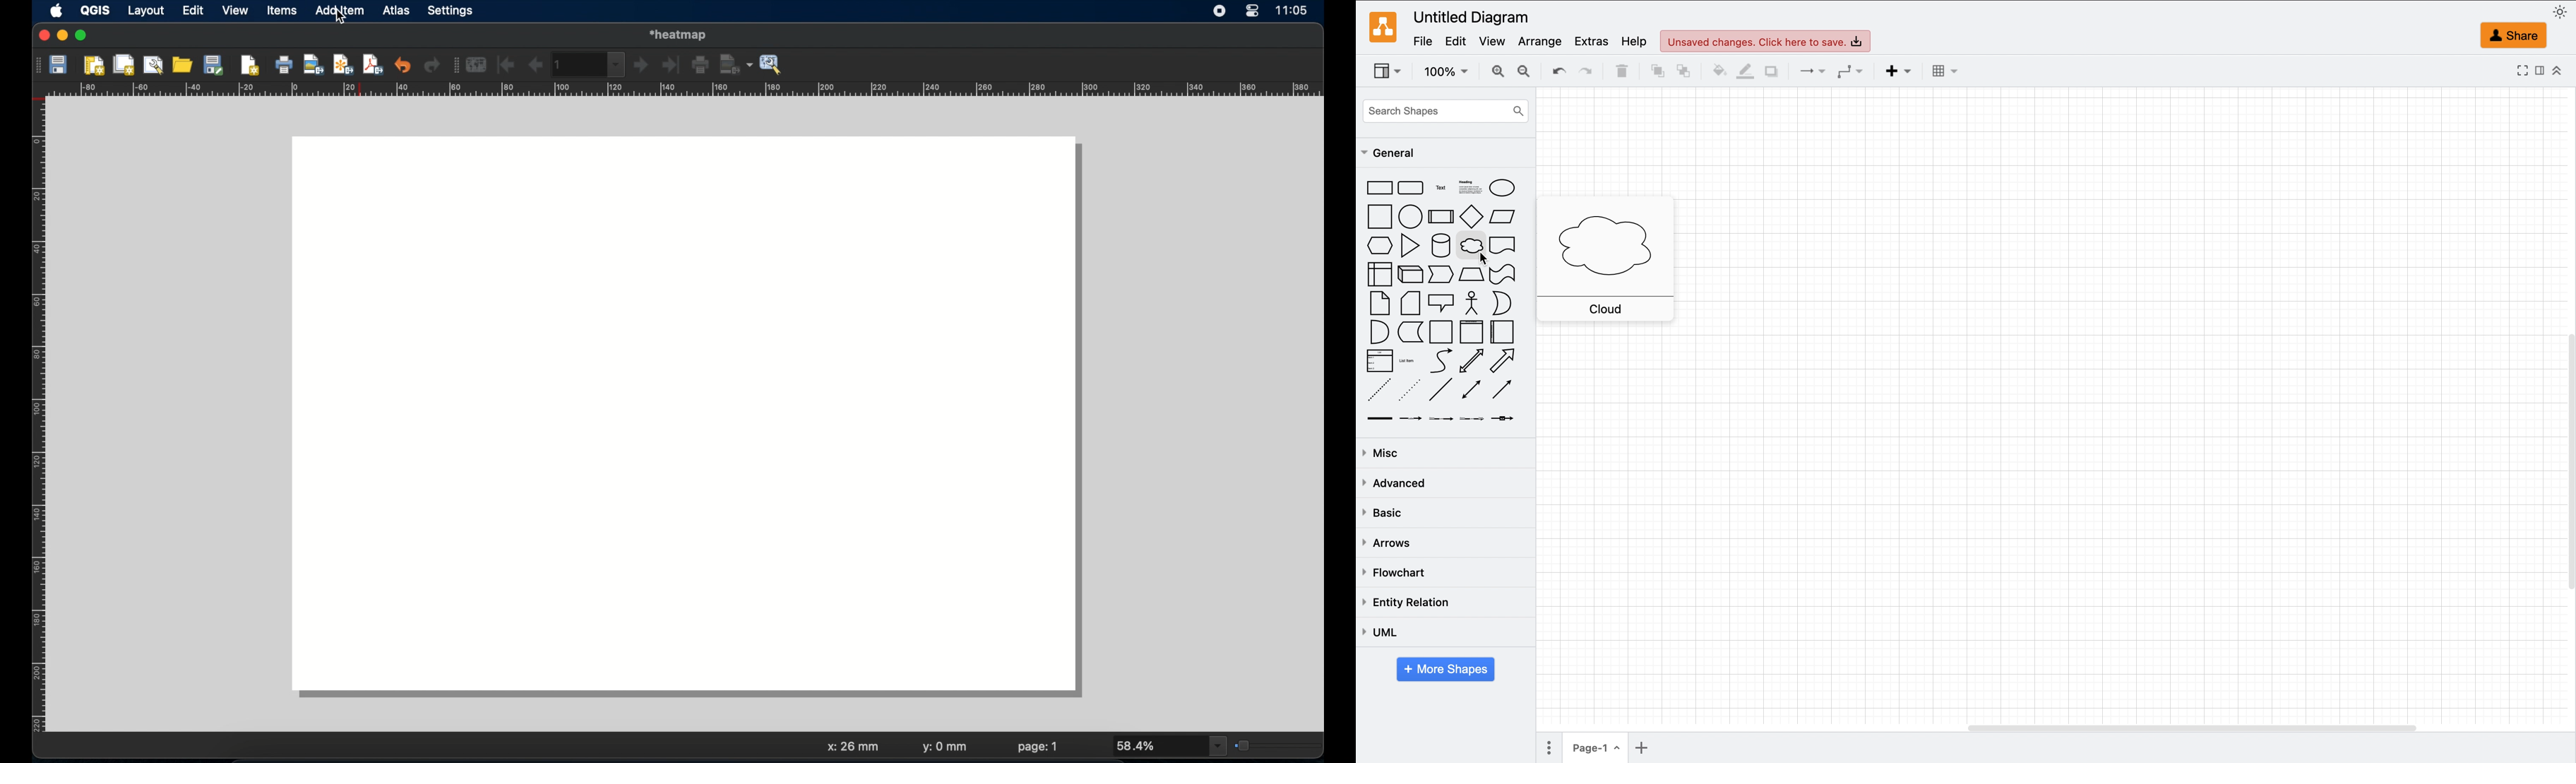  What do you see at coordinates (1470, 188) in the screenshot?
I see `heading` at bounding box center [1470, 188].